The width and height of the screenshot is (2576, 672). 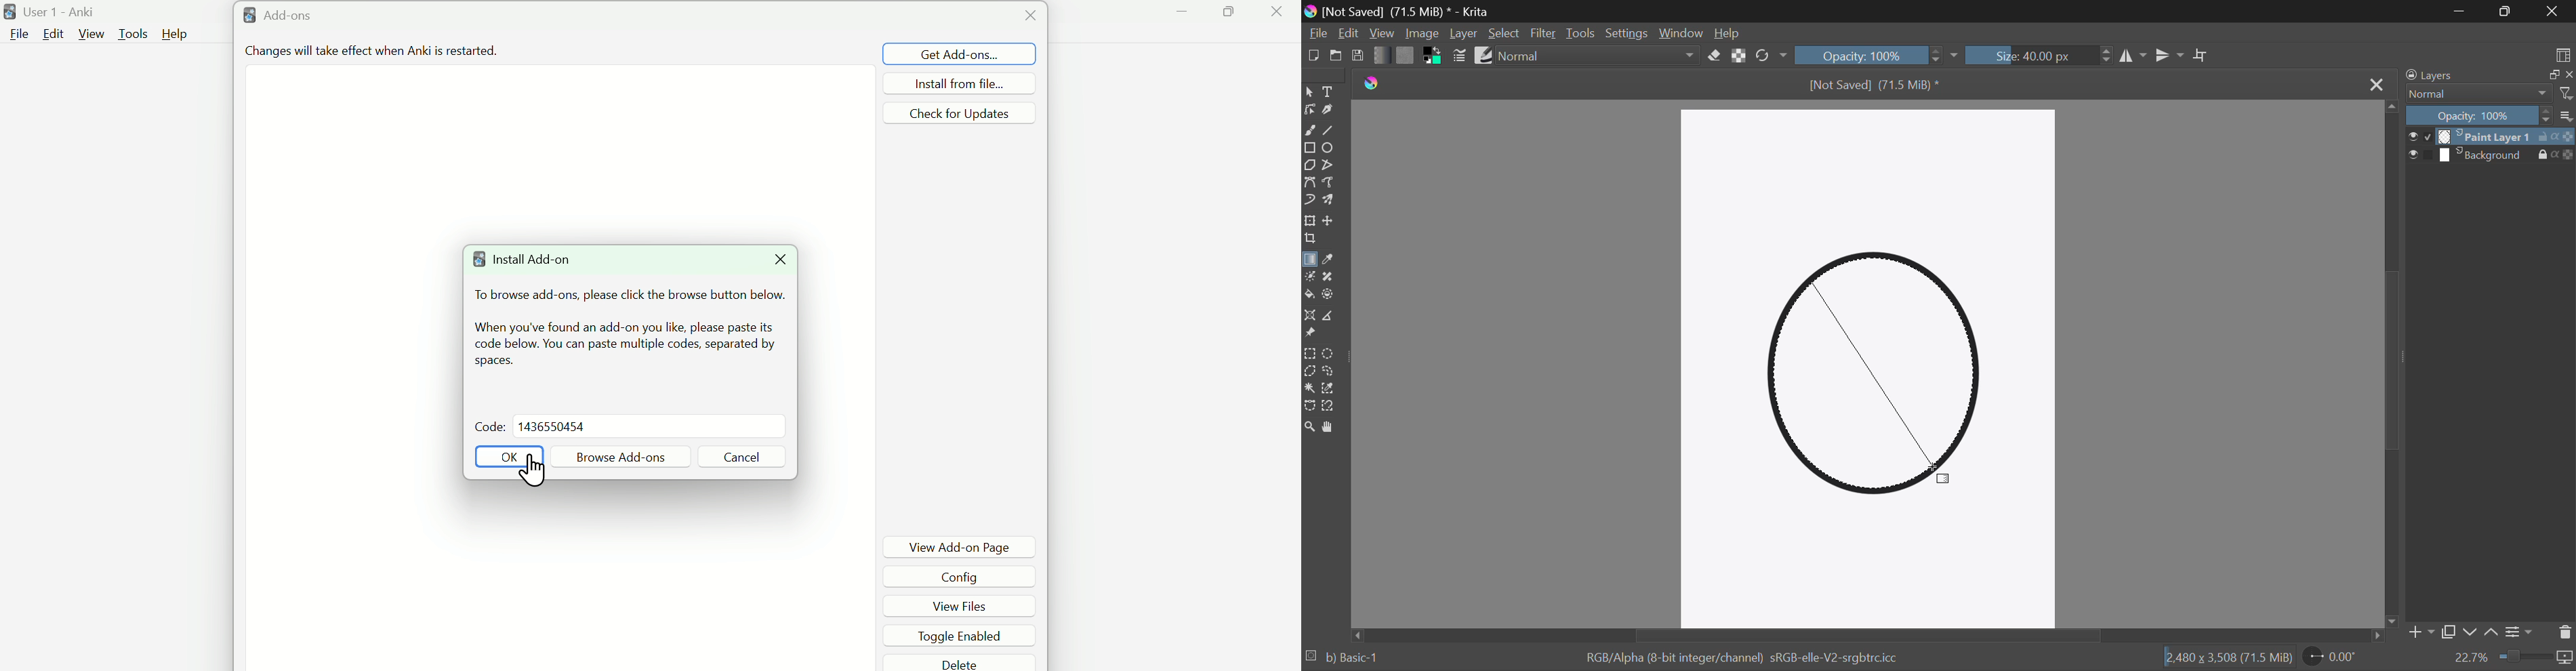 I want to click on Text, so click(x=1330, y=92).